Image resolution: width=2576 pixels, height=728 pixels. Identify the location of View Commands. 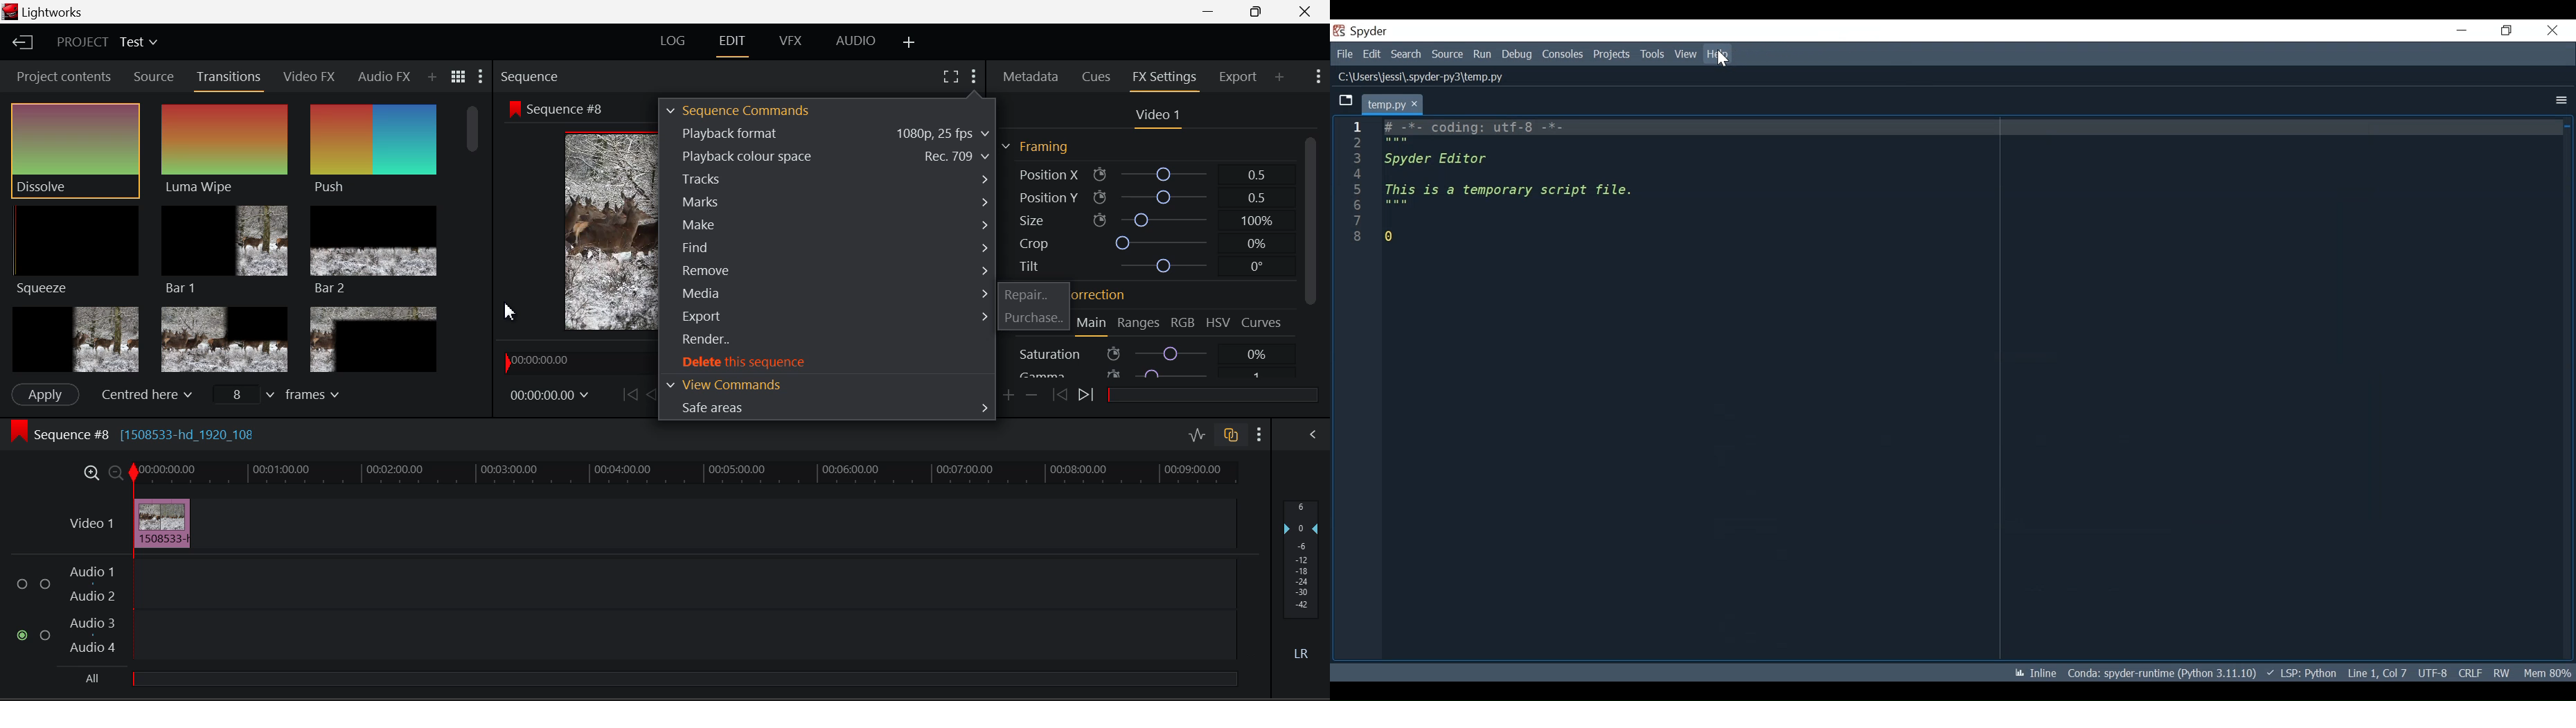
(826, 384).